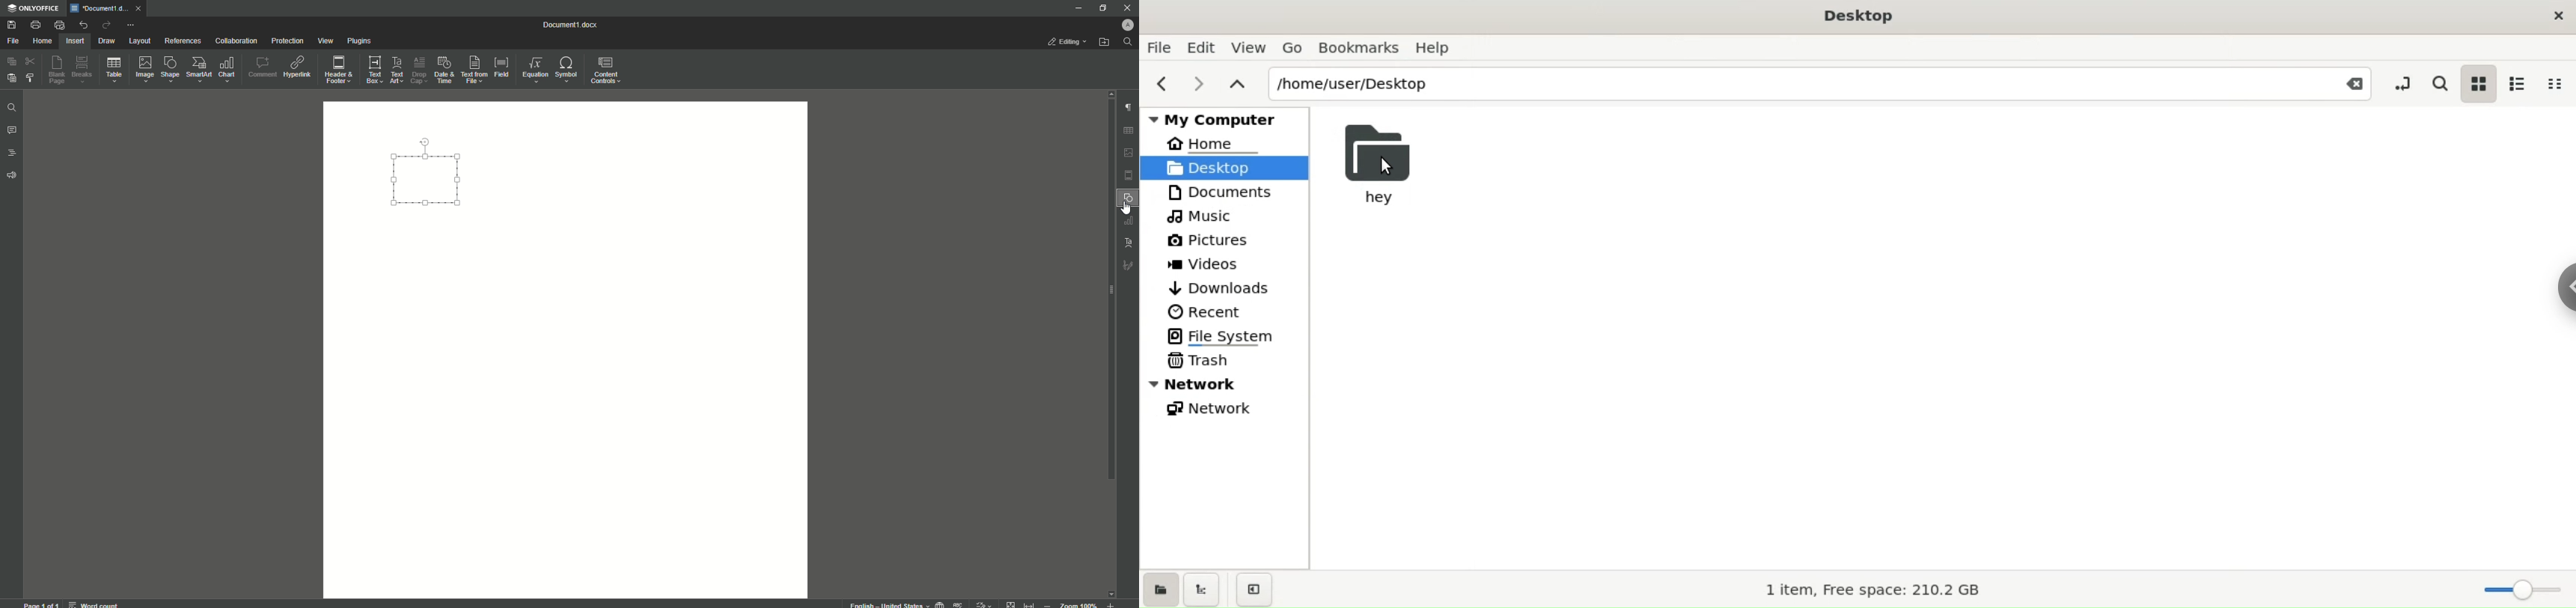 This screenshot has height=616, width=2576. Describe the element at coordinates (12, 42) in the screenshot. I see `File` at that location.